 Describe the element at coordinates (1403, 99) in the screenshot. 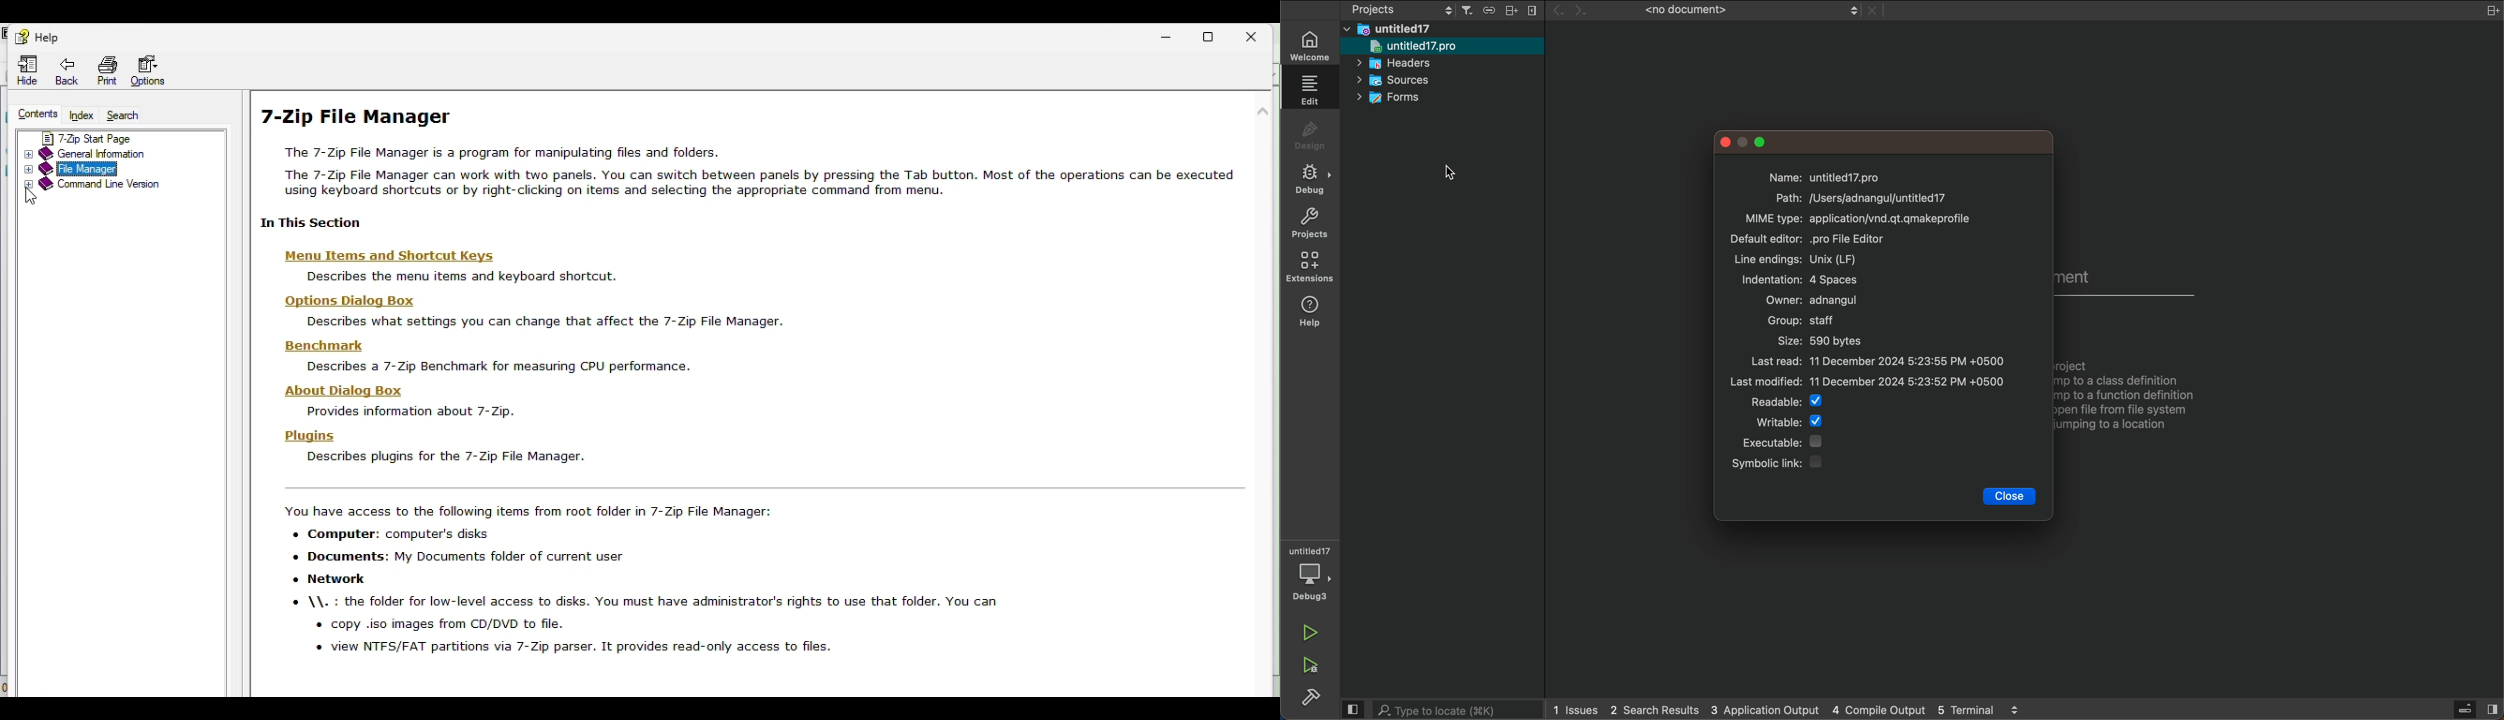

I see `forms` at that location.